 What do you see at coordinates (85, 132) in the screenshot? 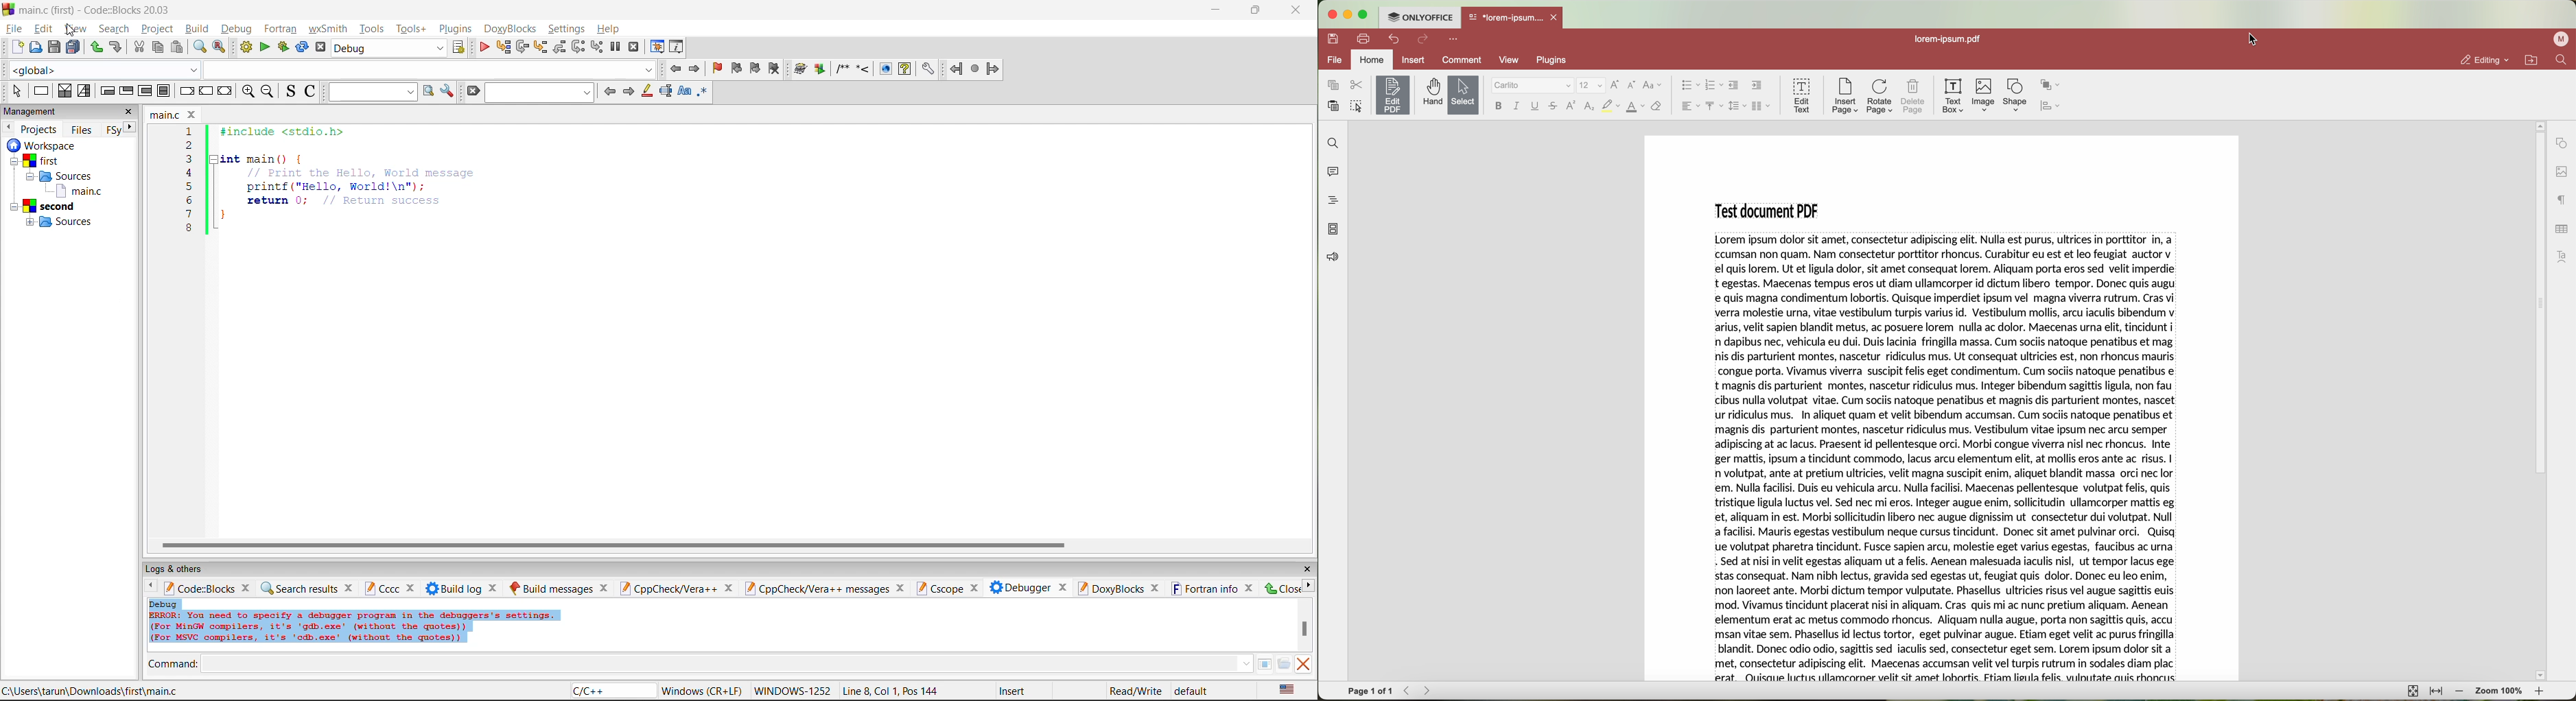
I see `files` at bounding box center [85, 132].